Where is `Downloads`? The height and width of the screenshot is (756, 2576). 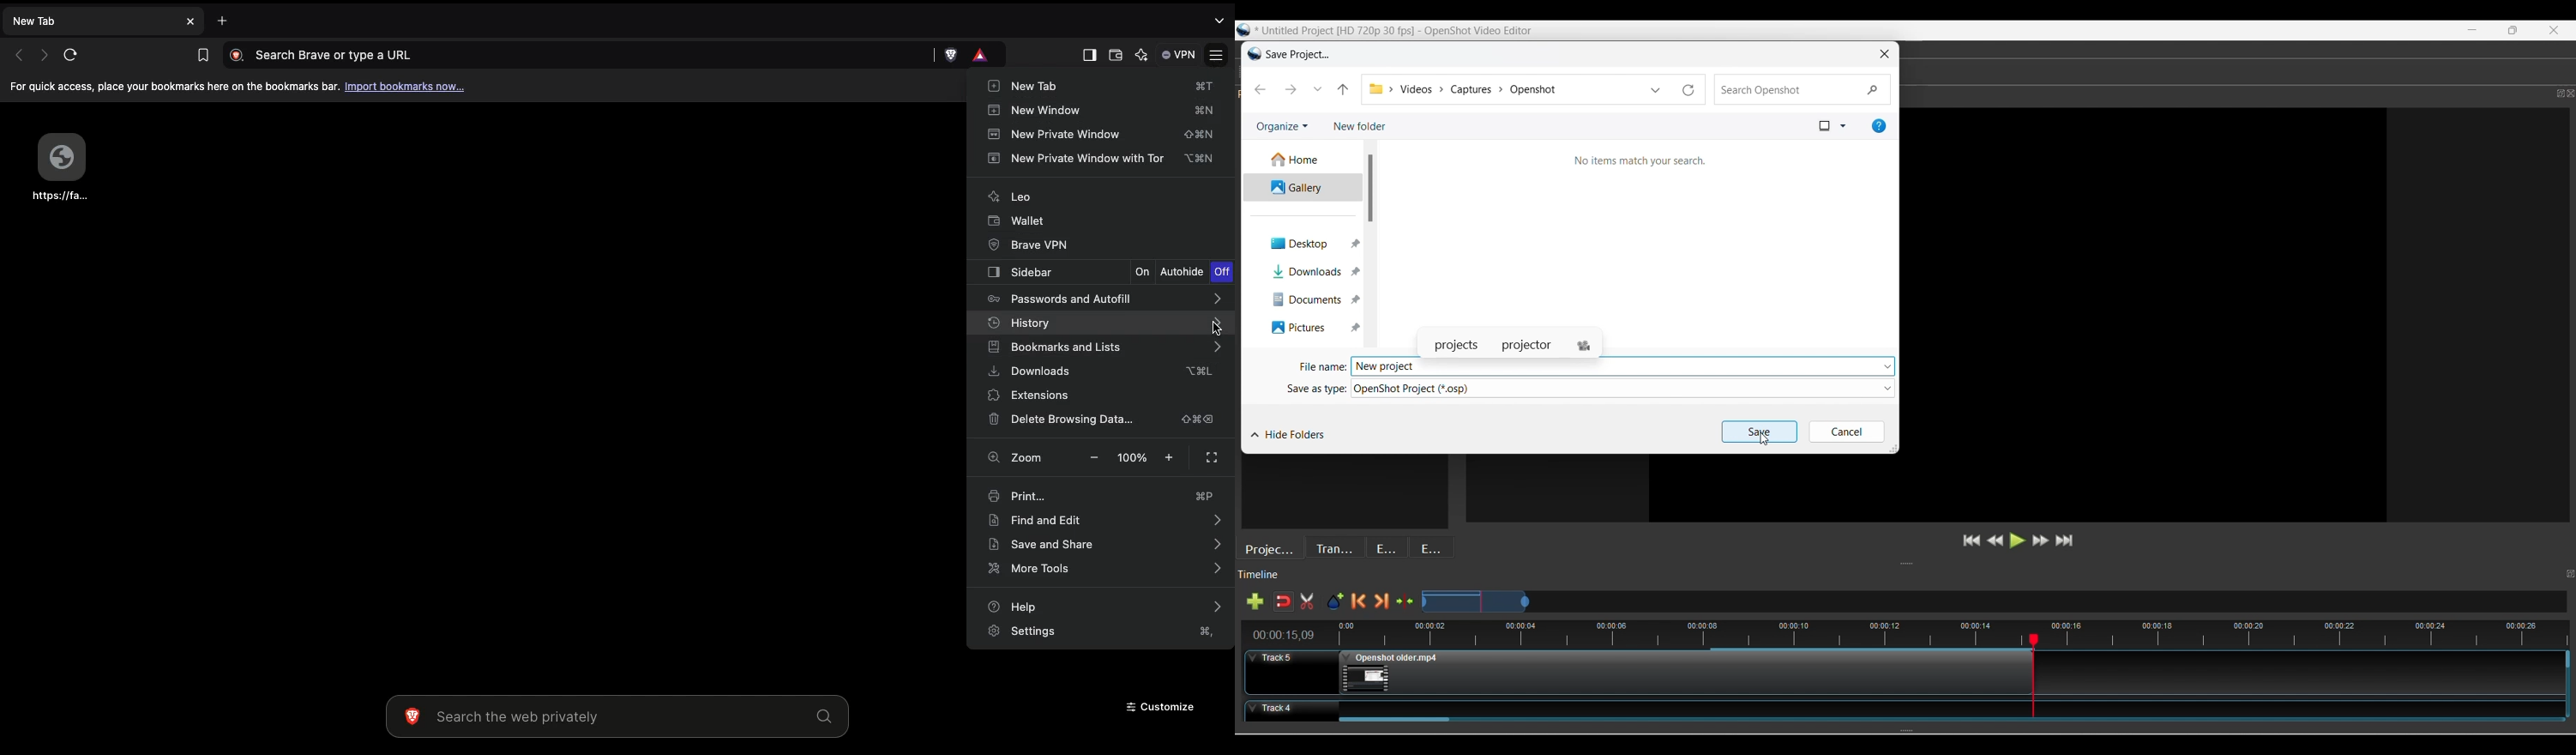 Downloads is located at coordinates (1305, 271).